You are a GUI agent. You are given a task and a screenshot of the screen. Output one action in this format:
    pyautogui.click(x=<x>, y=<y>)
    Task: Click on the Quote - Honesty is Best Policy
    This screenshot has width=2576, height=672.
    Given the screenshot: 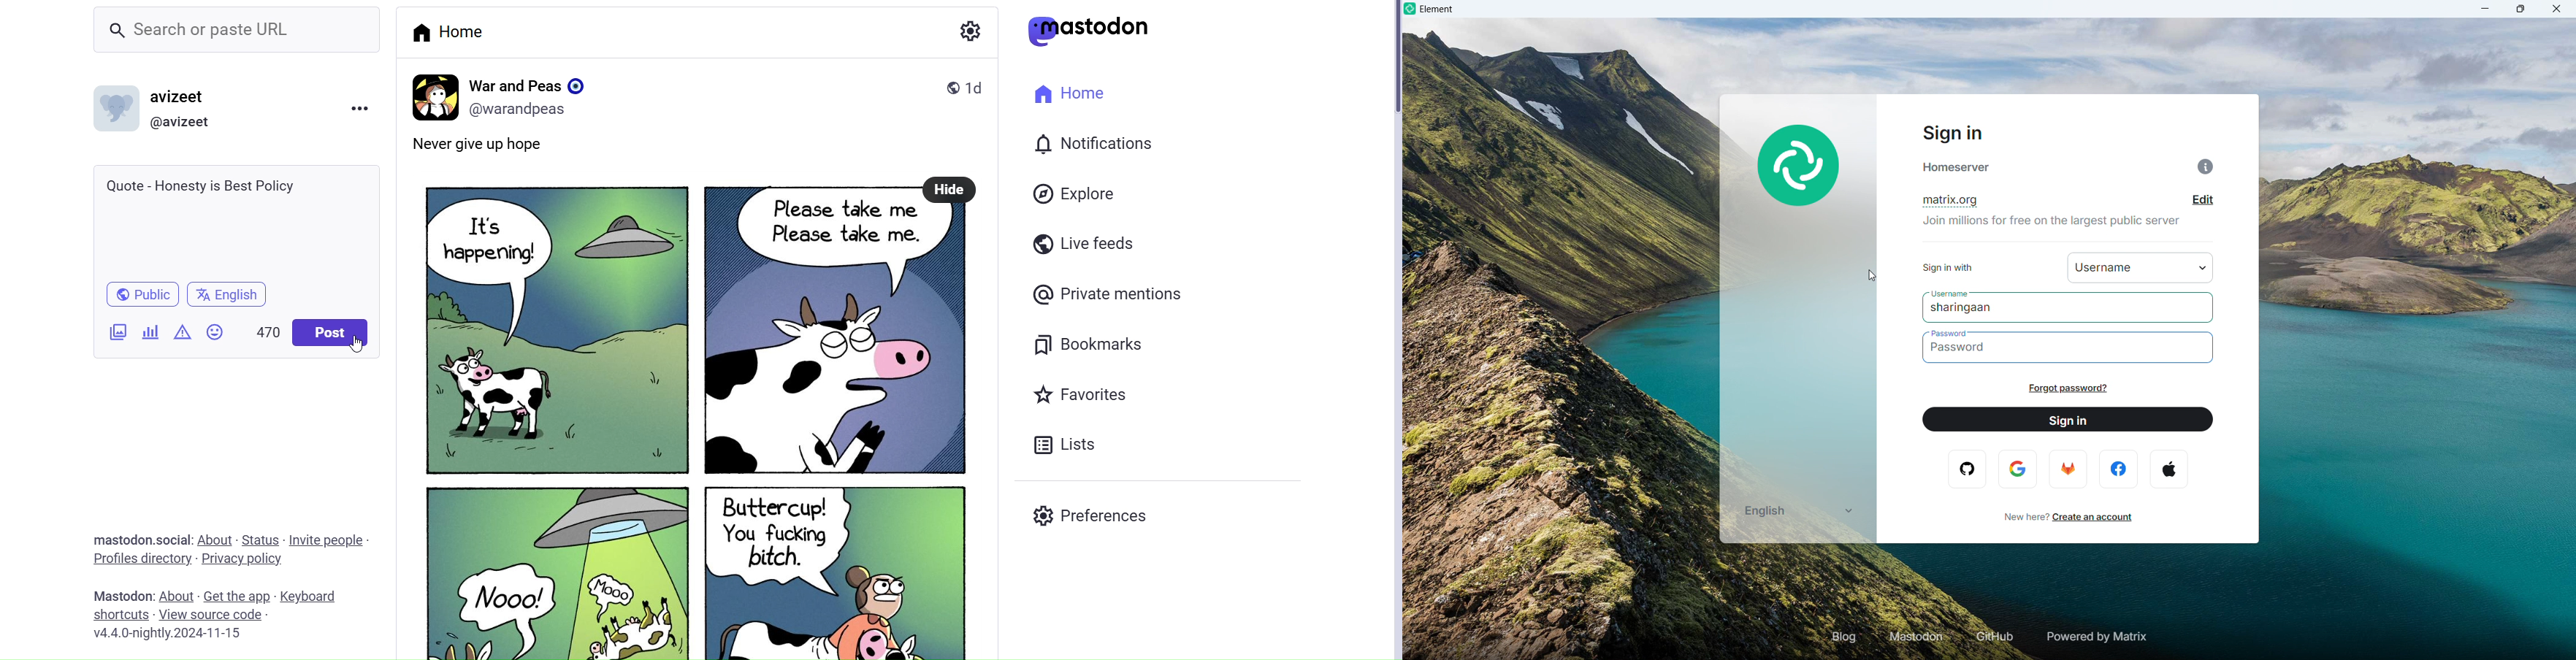 What is the action you would take?
    pyautogui.click(x=233, y=219)
    